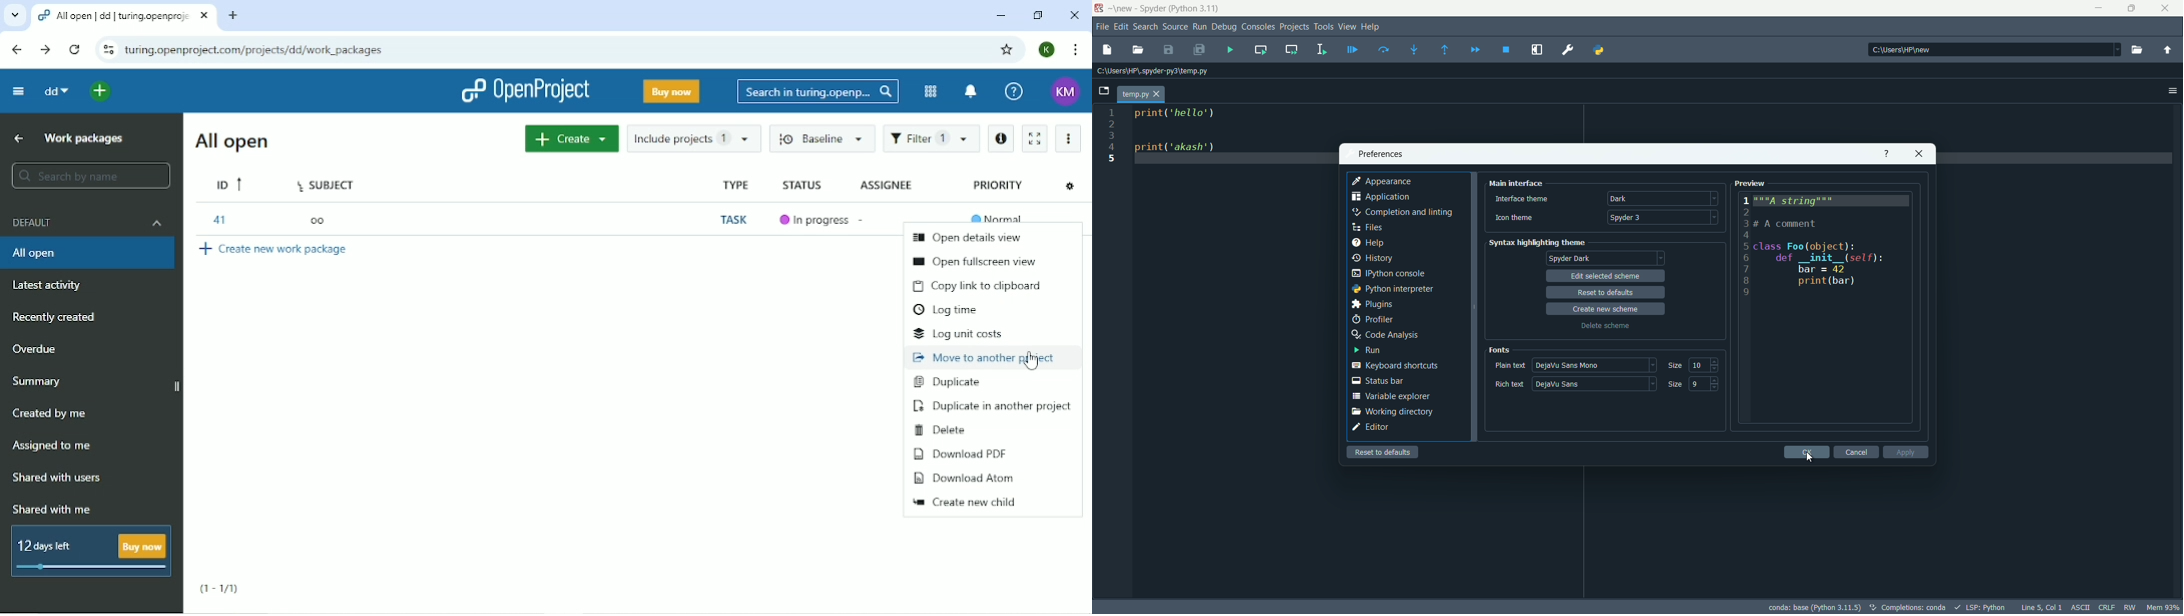  What do you see at coordinates (1501, 350) in the screenshot?
I see `fonts` at bounding box center [1501, 350].